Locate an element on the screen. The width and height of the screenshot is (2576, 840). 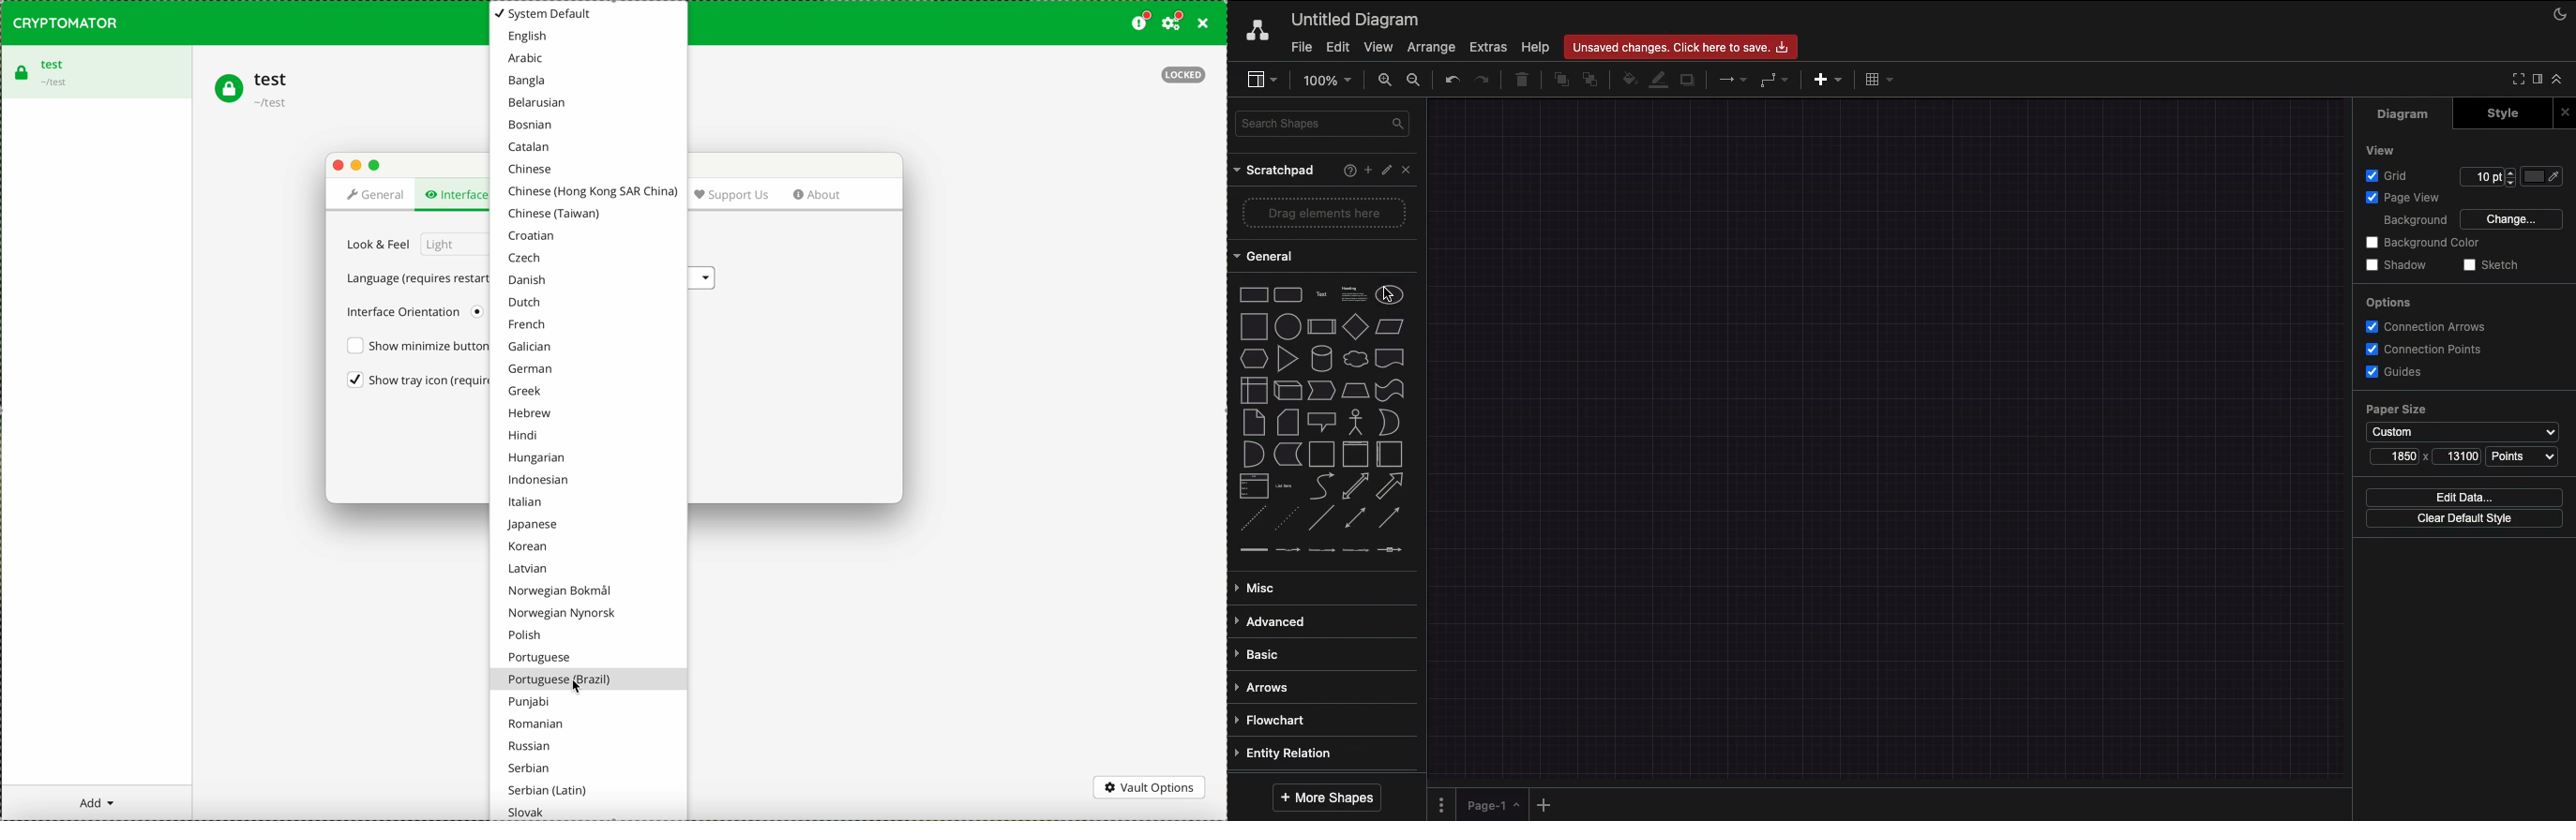
Or is located at coordinates (1390, 421).